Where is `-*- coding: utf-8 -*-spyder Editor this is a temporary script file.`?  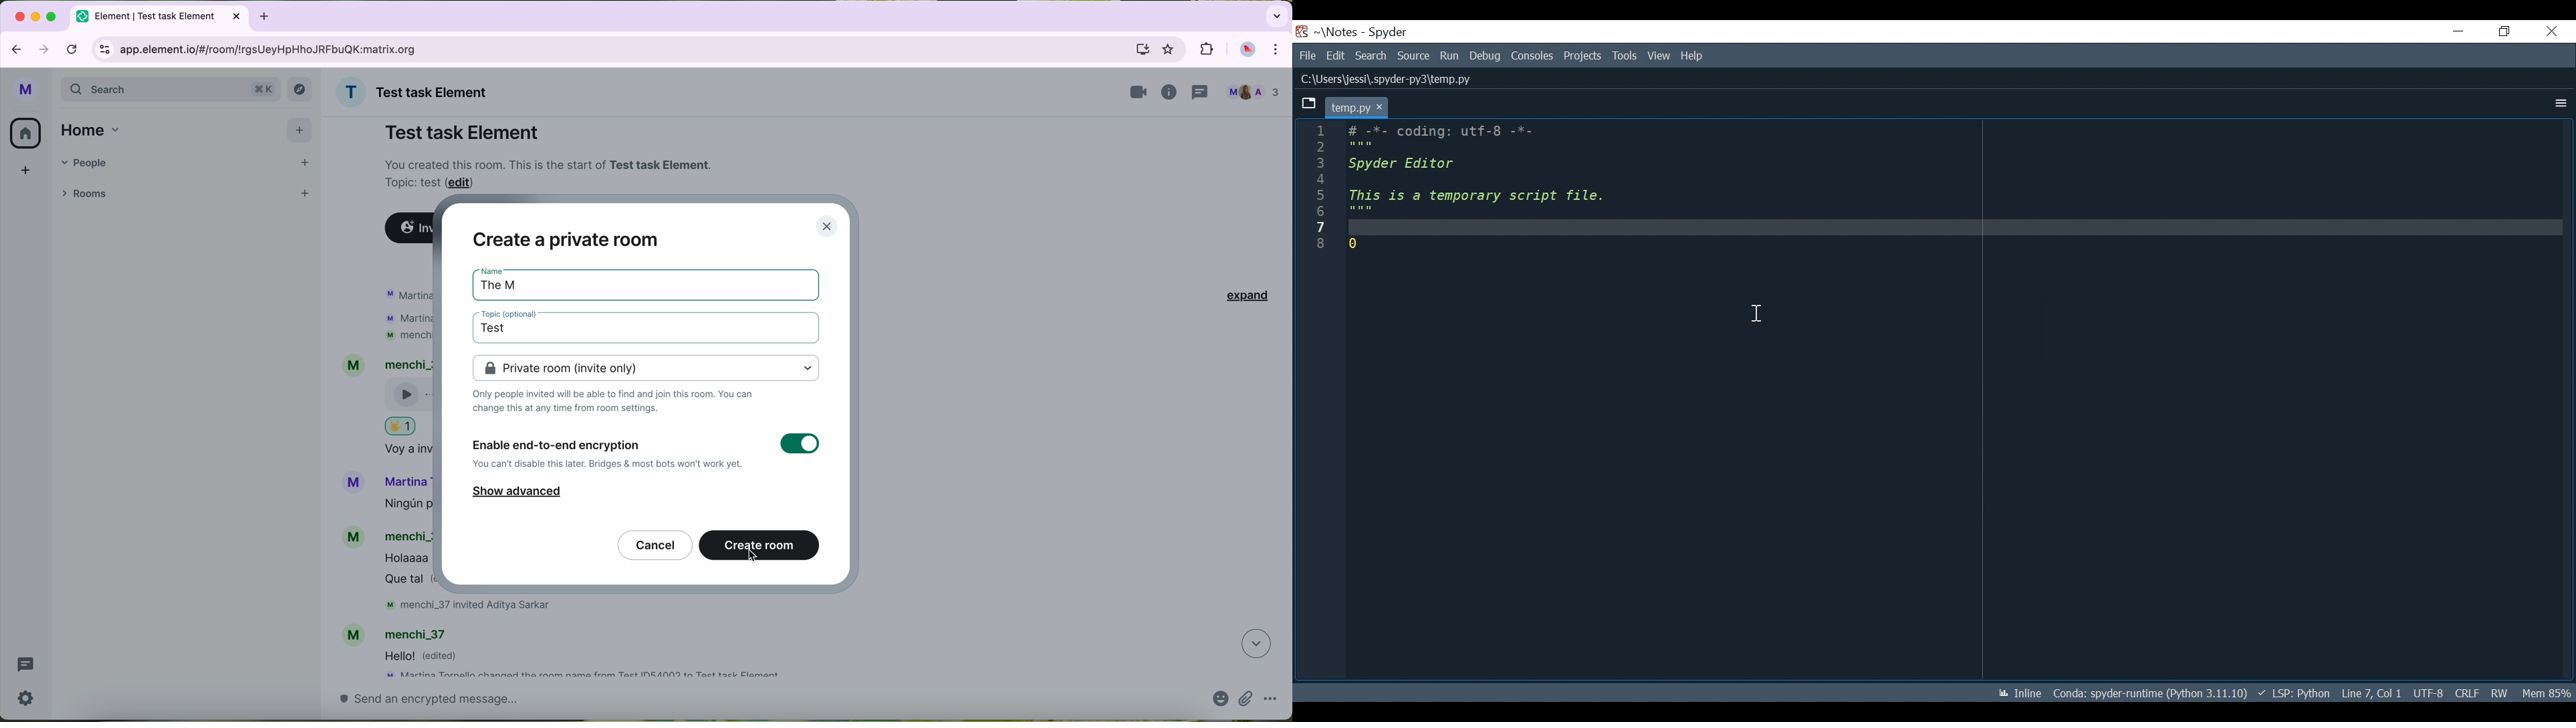 -*- coding: utf-8 -*-spyder Editor this is a temporary script file. is located at coordinates (1478, 187).